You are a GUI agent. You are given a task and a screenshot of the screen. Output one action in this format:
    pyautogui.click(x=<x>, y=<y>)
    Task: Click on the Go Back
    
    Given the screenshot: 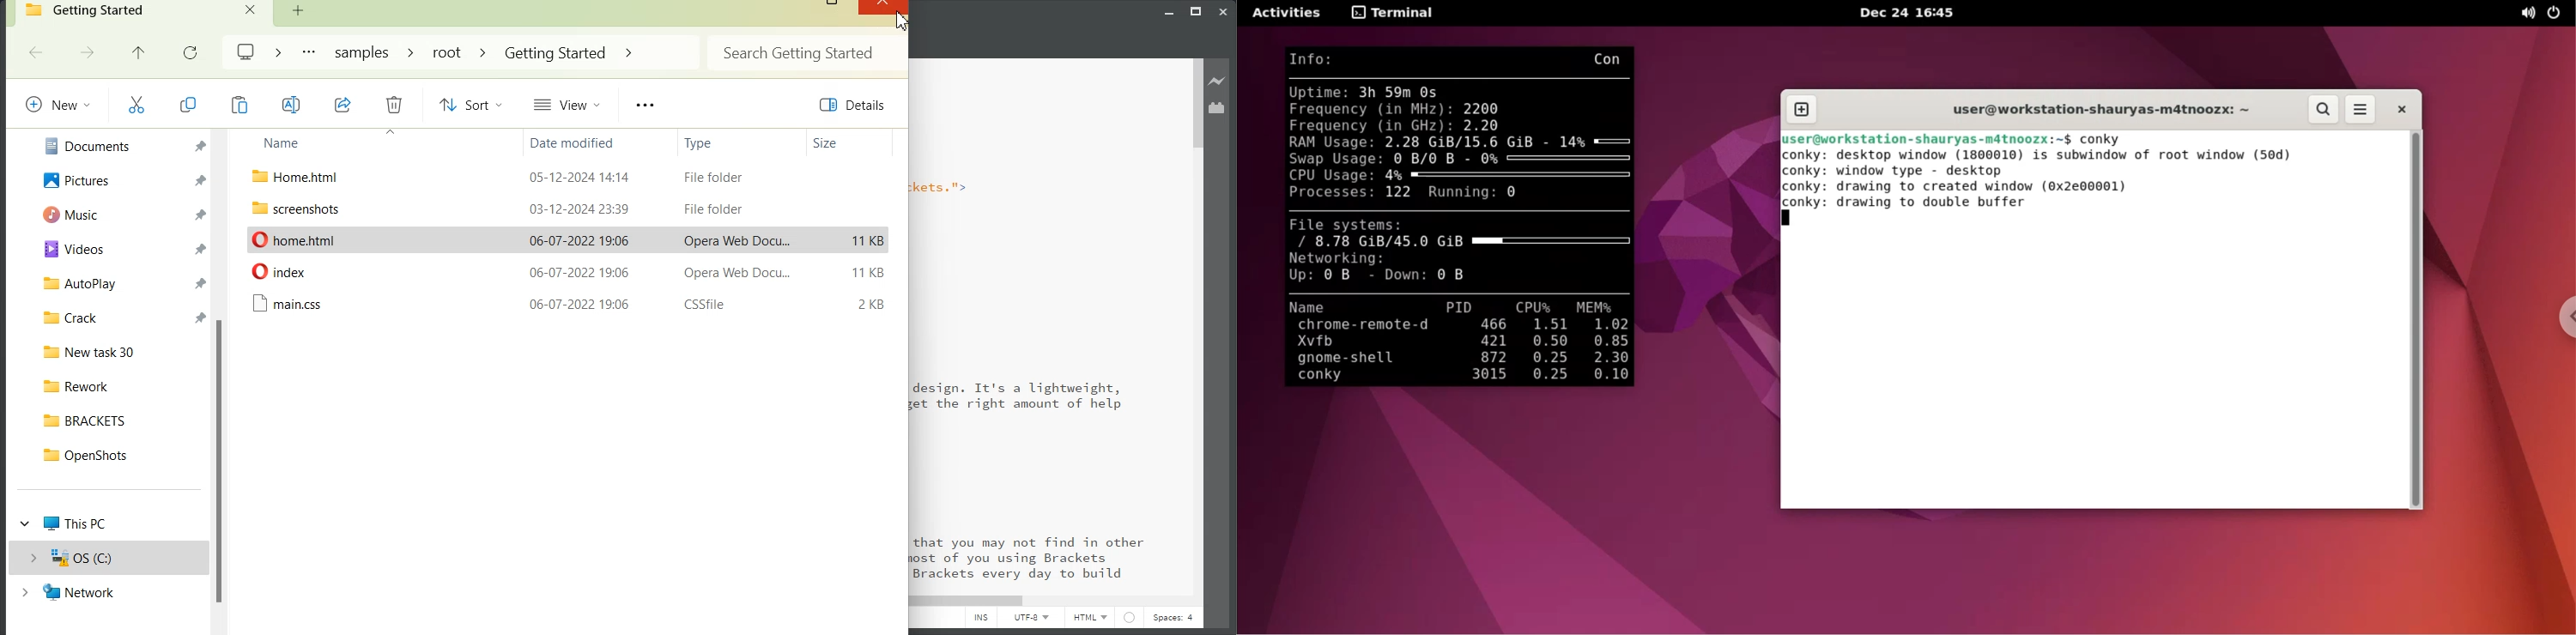 What is the action you would take?
    pyautogui.click(x=38, y=52)
    